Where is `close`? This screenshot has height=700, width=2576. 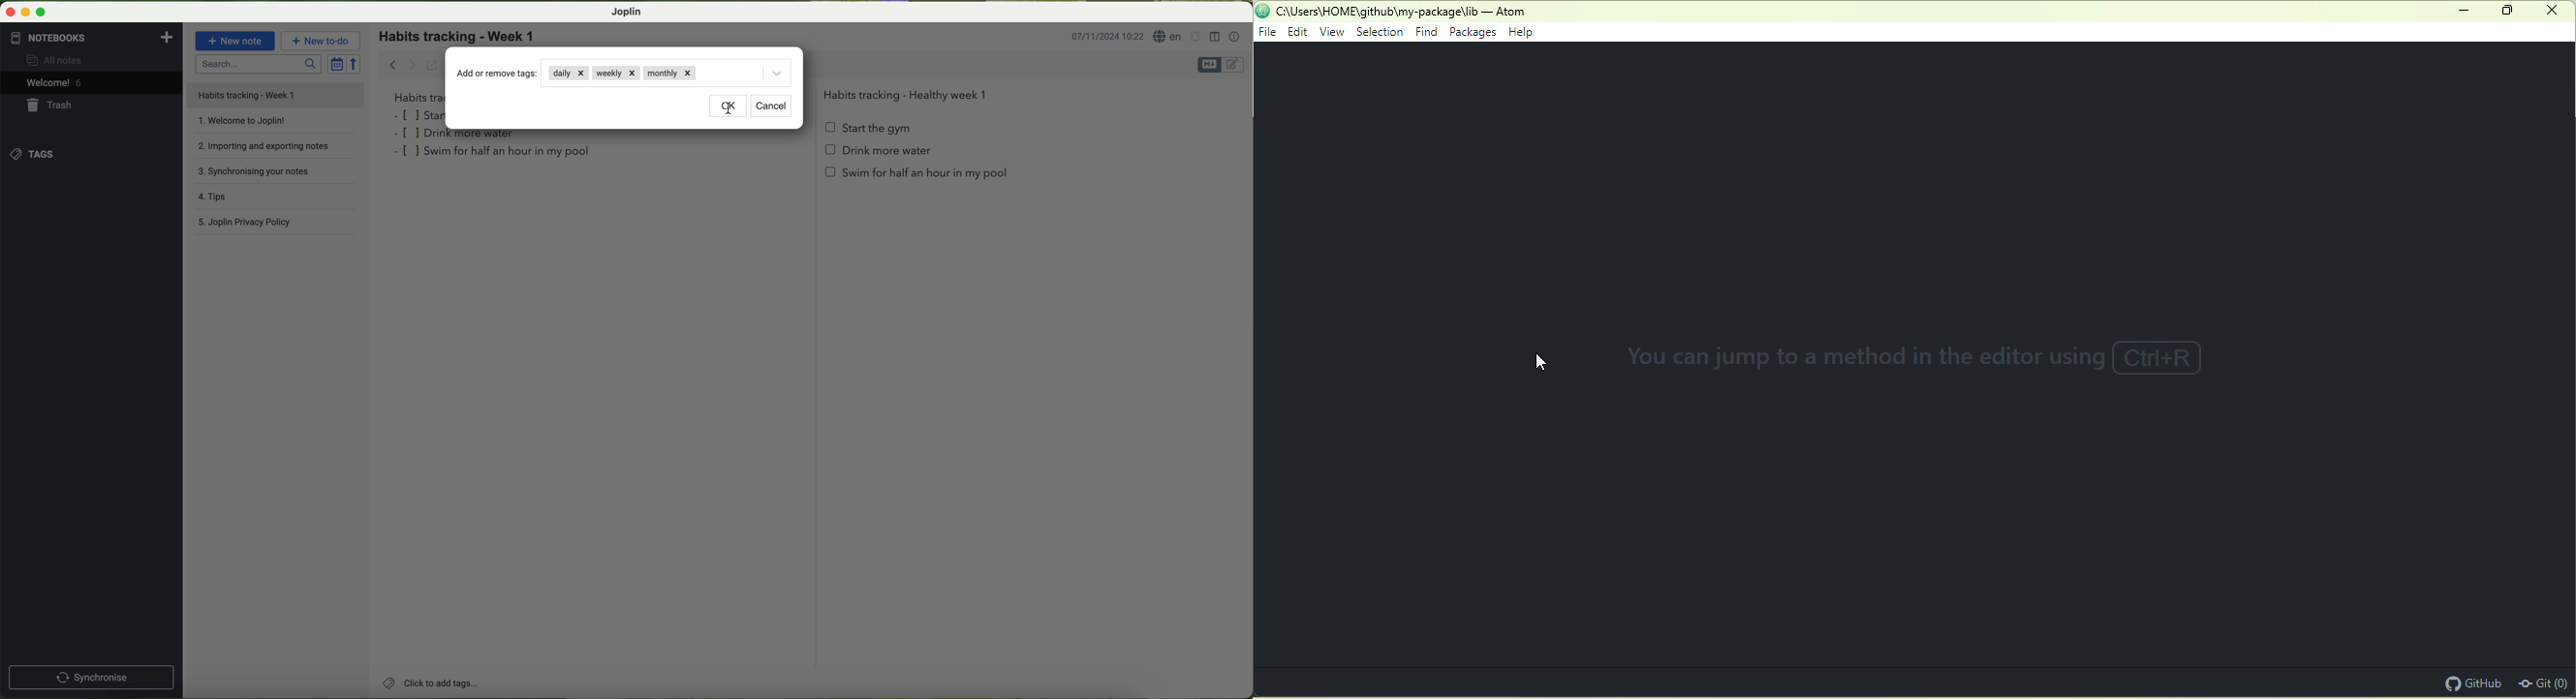 close is located at coordinates (8, 10).